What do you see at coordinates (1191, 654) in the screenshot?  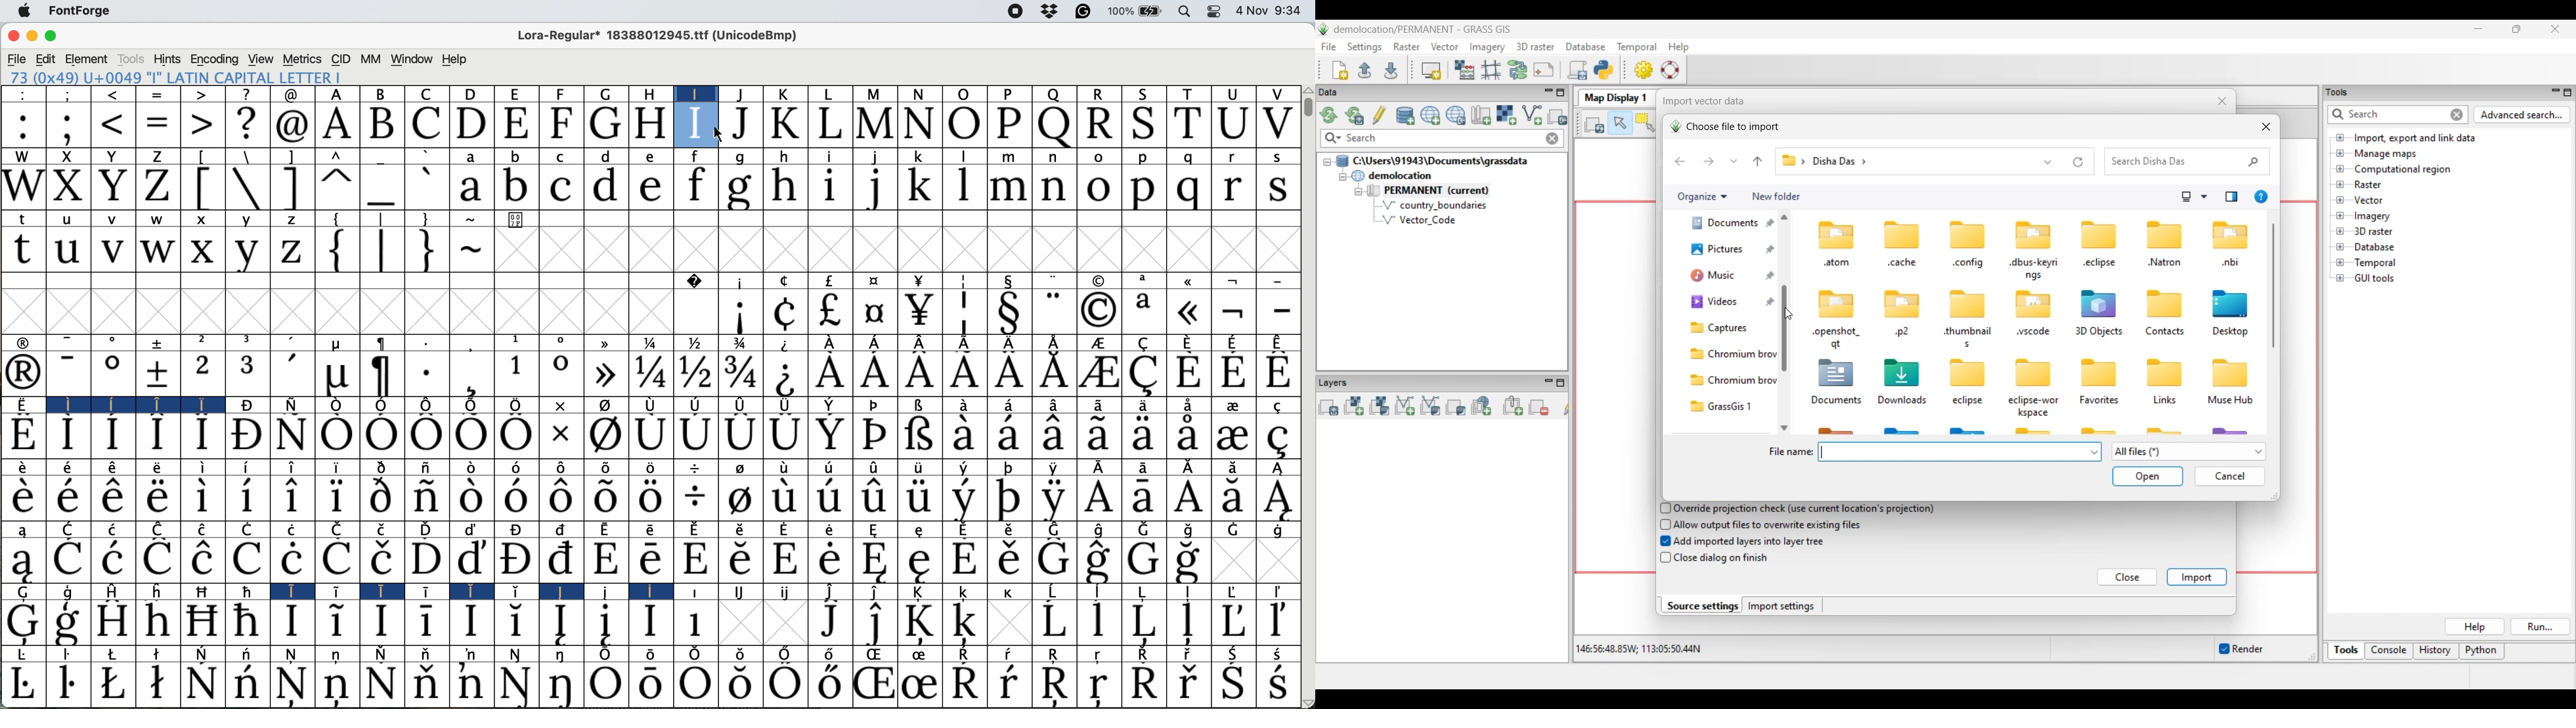 I see `Symbol` at bounding box center [1191, 654].